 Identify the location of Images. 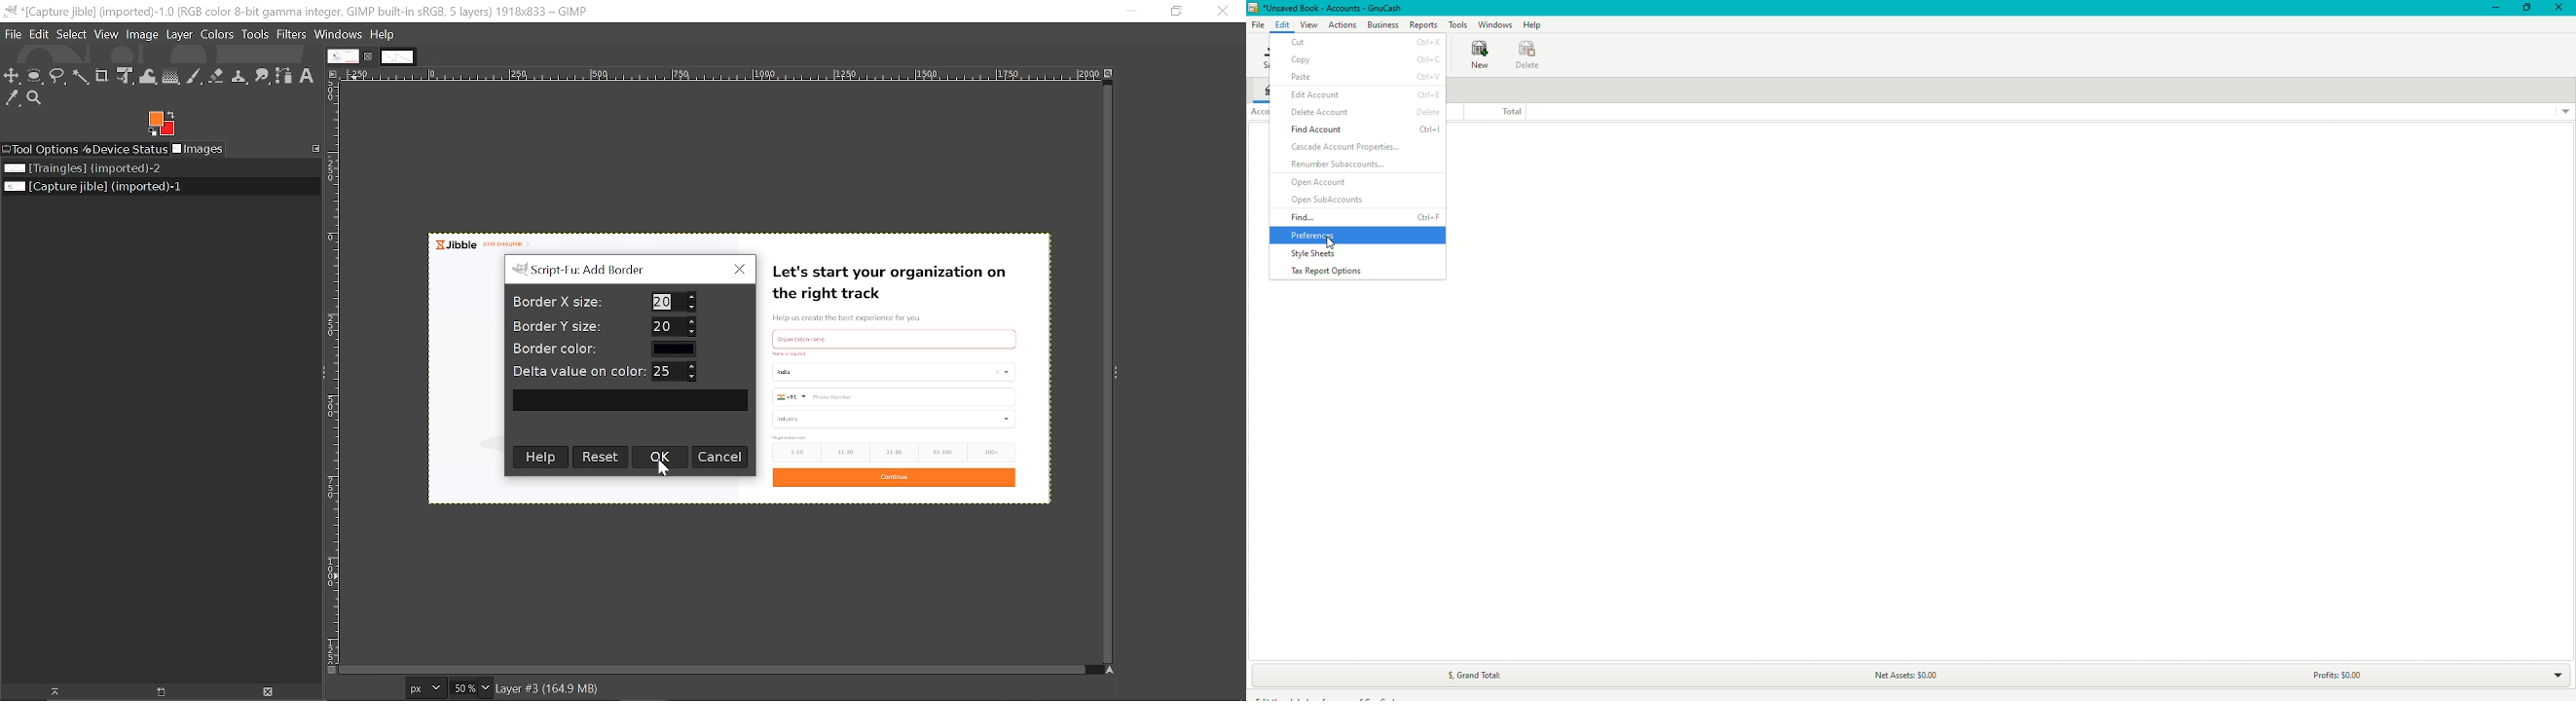
(200, 149).